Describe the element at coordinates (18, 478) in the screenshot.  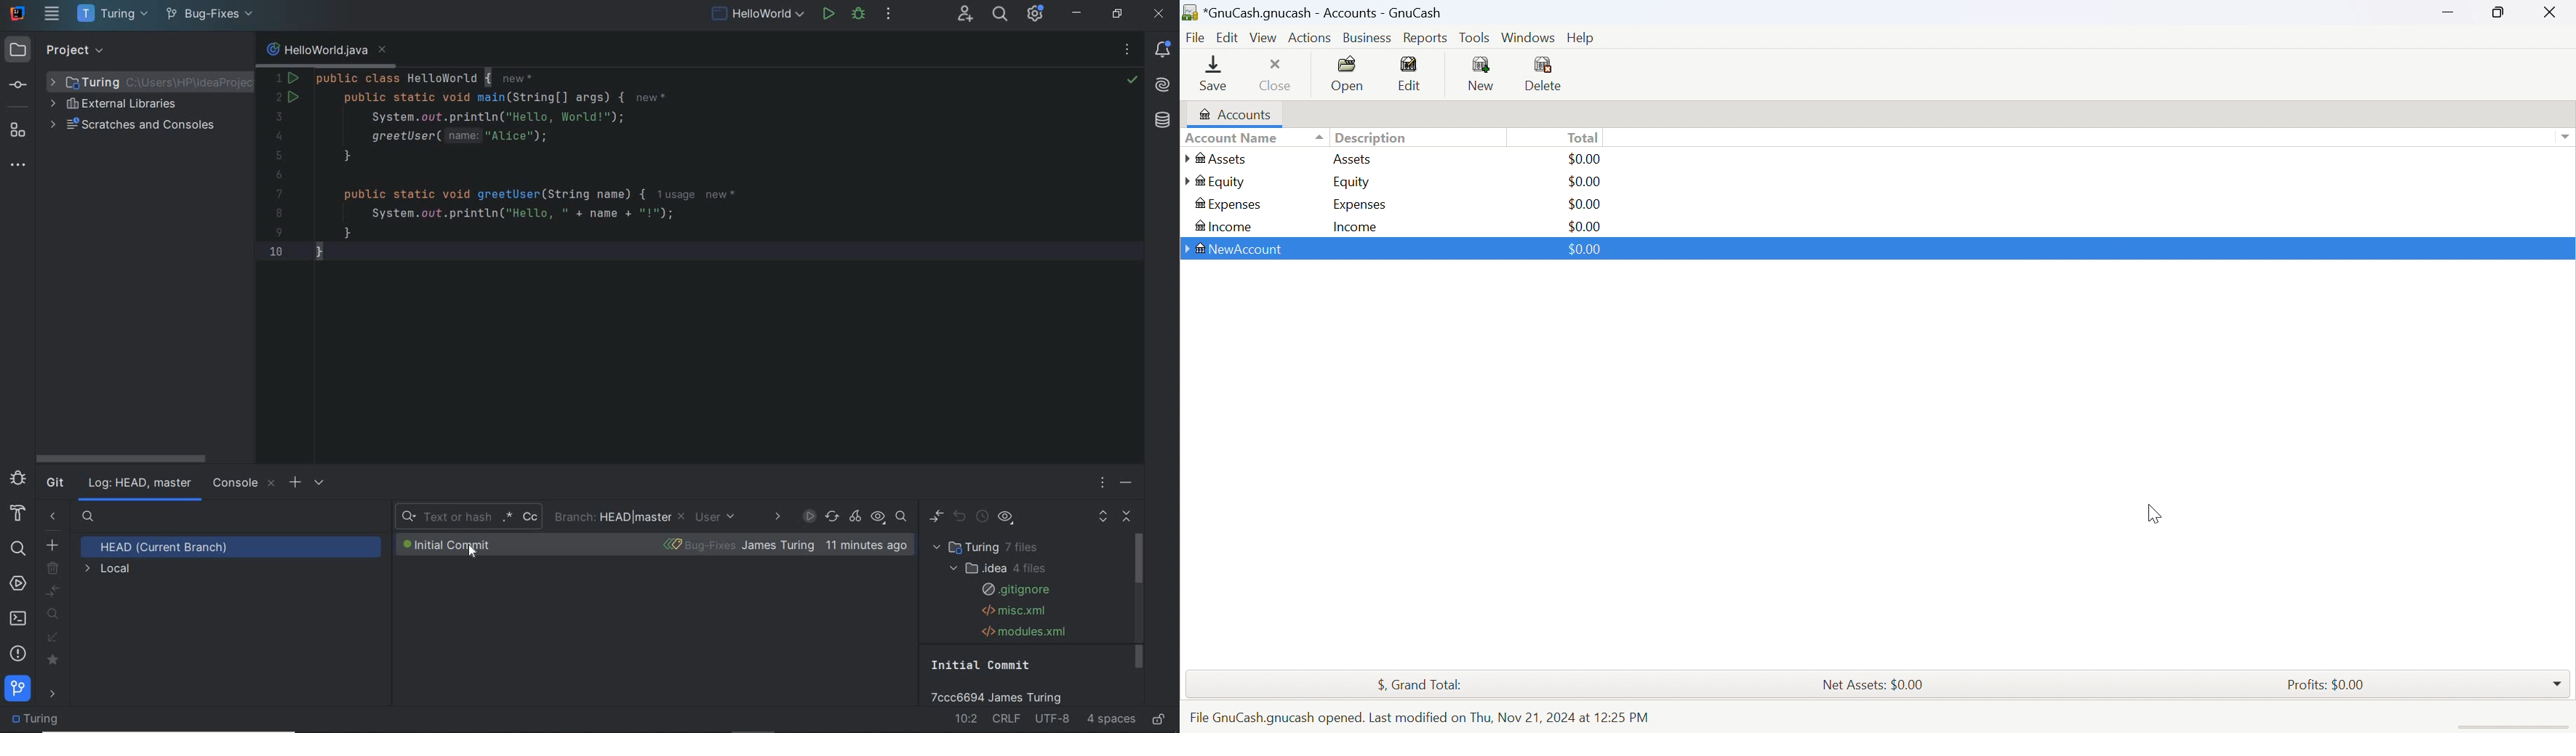
I see `debug` at that location.